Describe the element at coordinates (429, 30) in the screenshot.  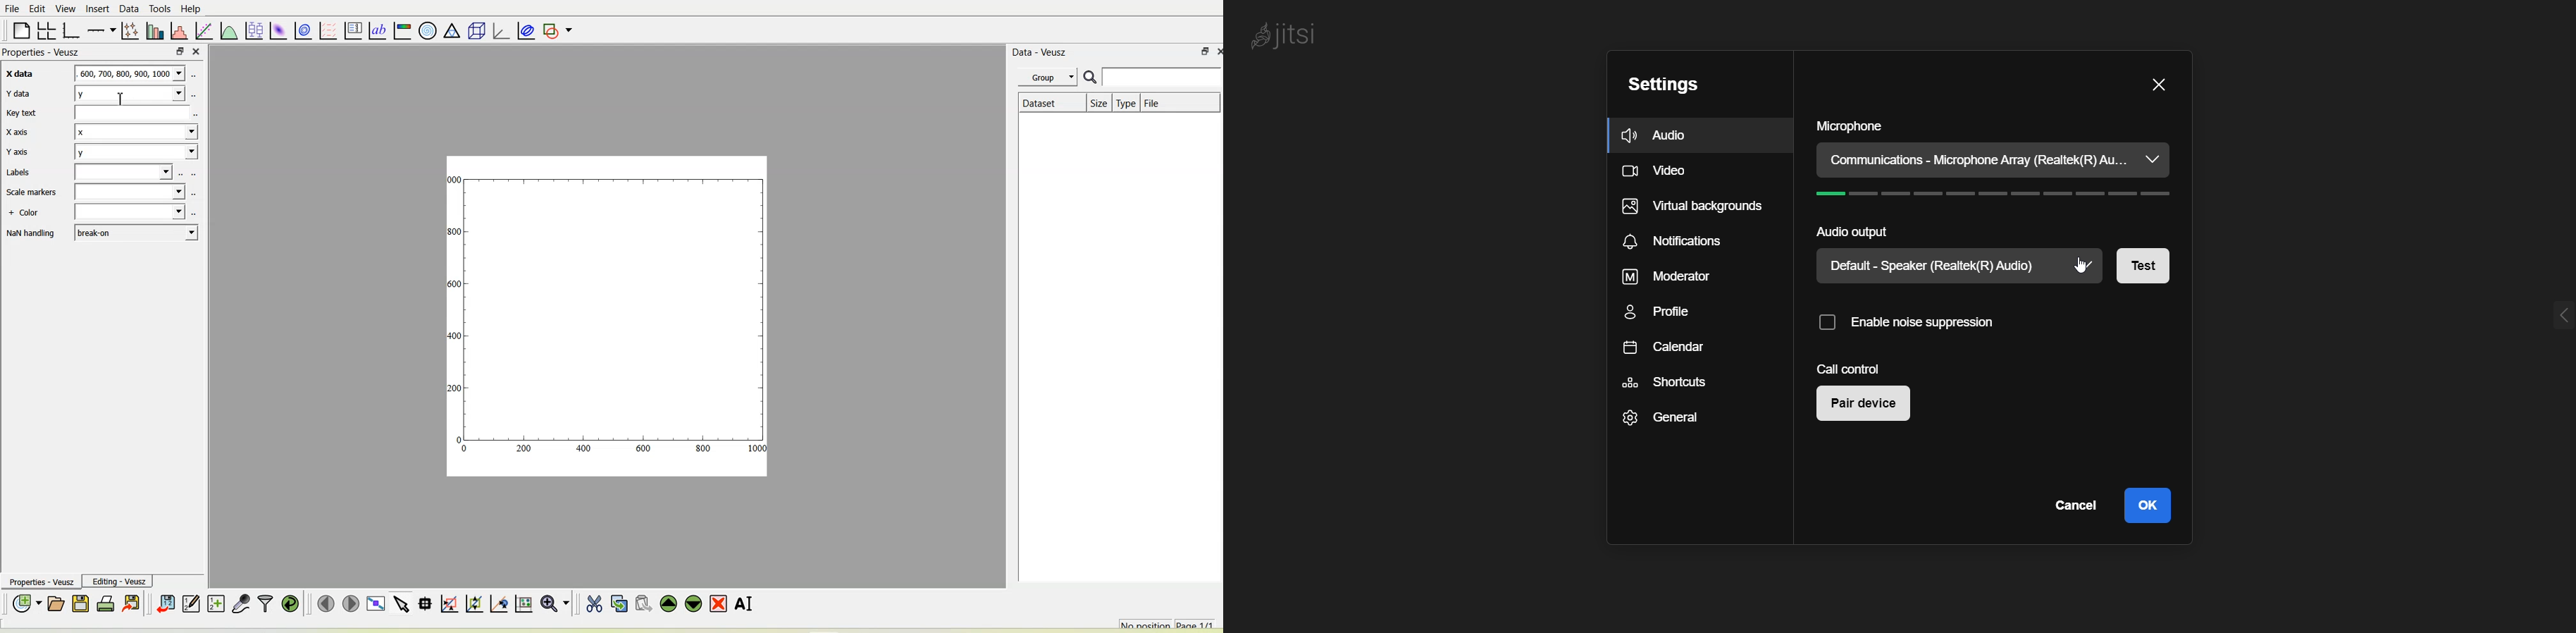
I see `Polar graph` at that location.